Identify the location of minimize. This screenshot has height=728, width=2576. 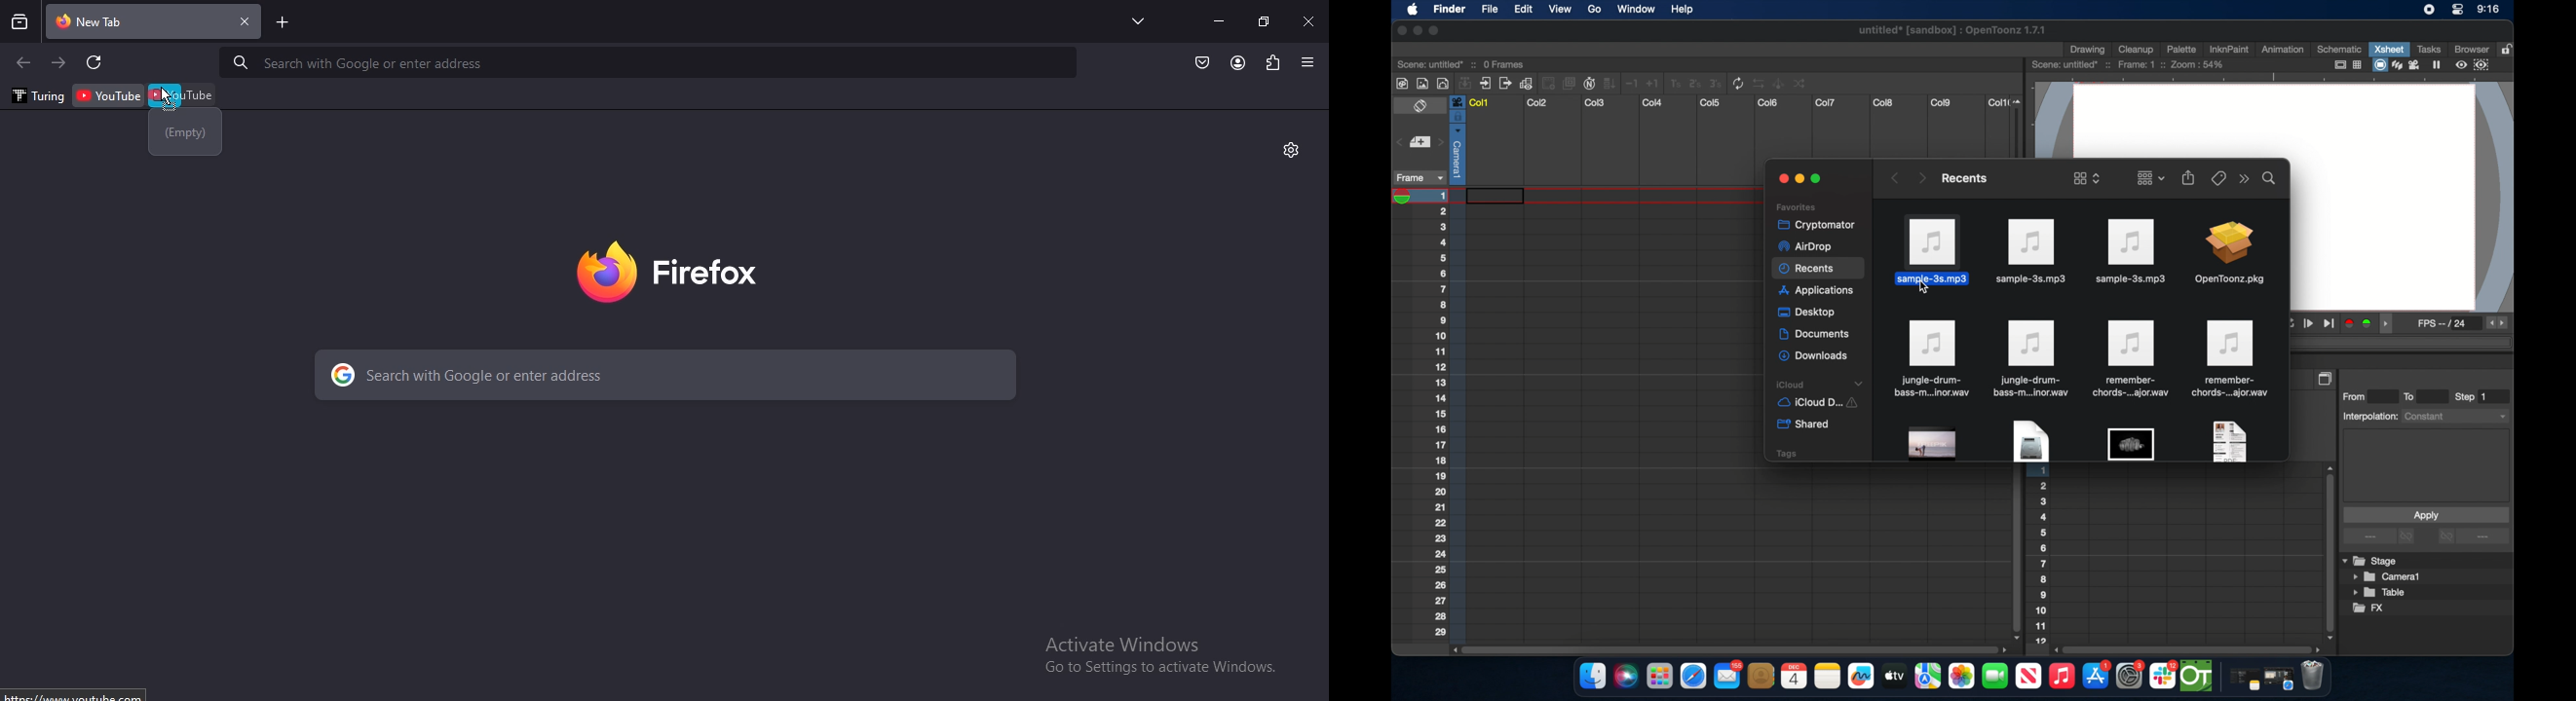
(1416, 31).